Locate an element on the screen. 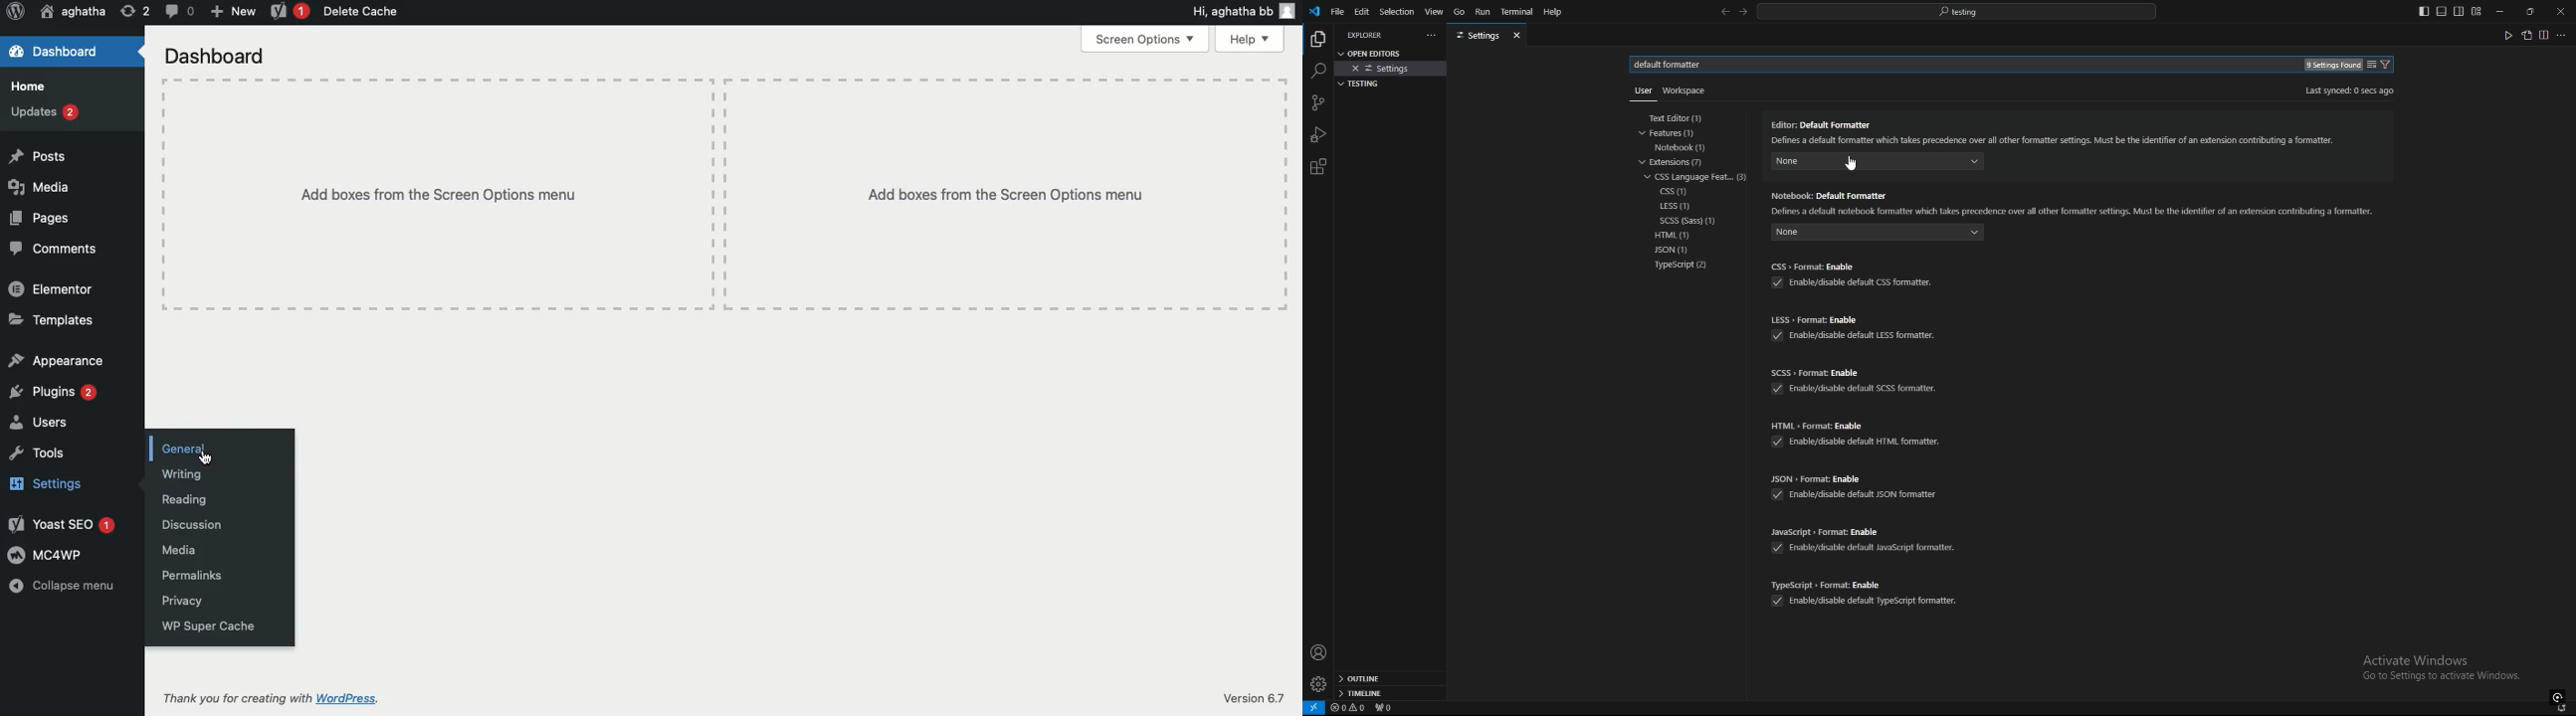 This screenshot has height=728, width=2576. MC4WP is located at coordinates (44, 556).